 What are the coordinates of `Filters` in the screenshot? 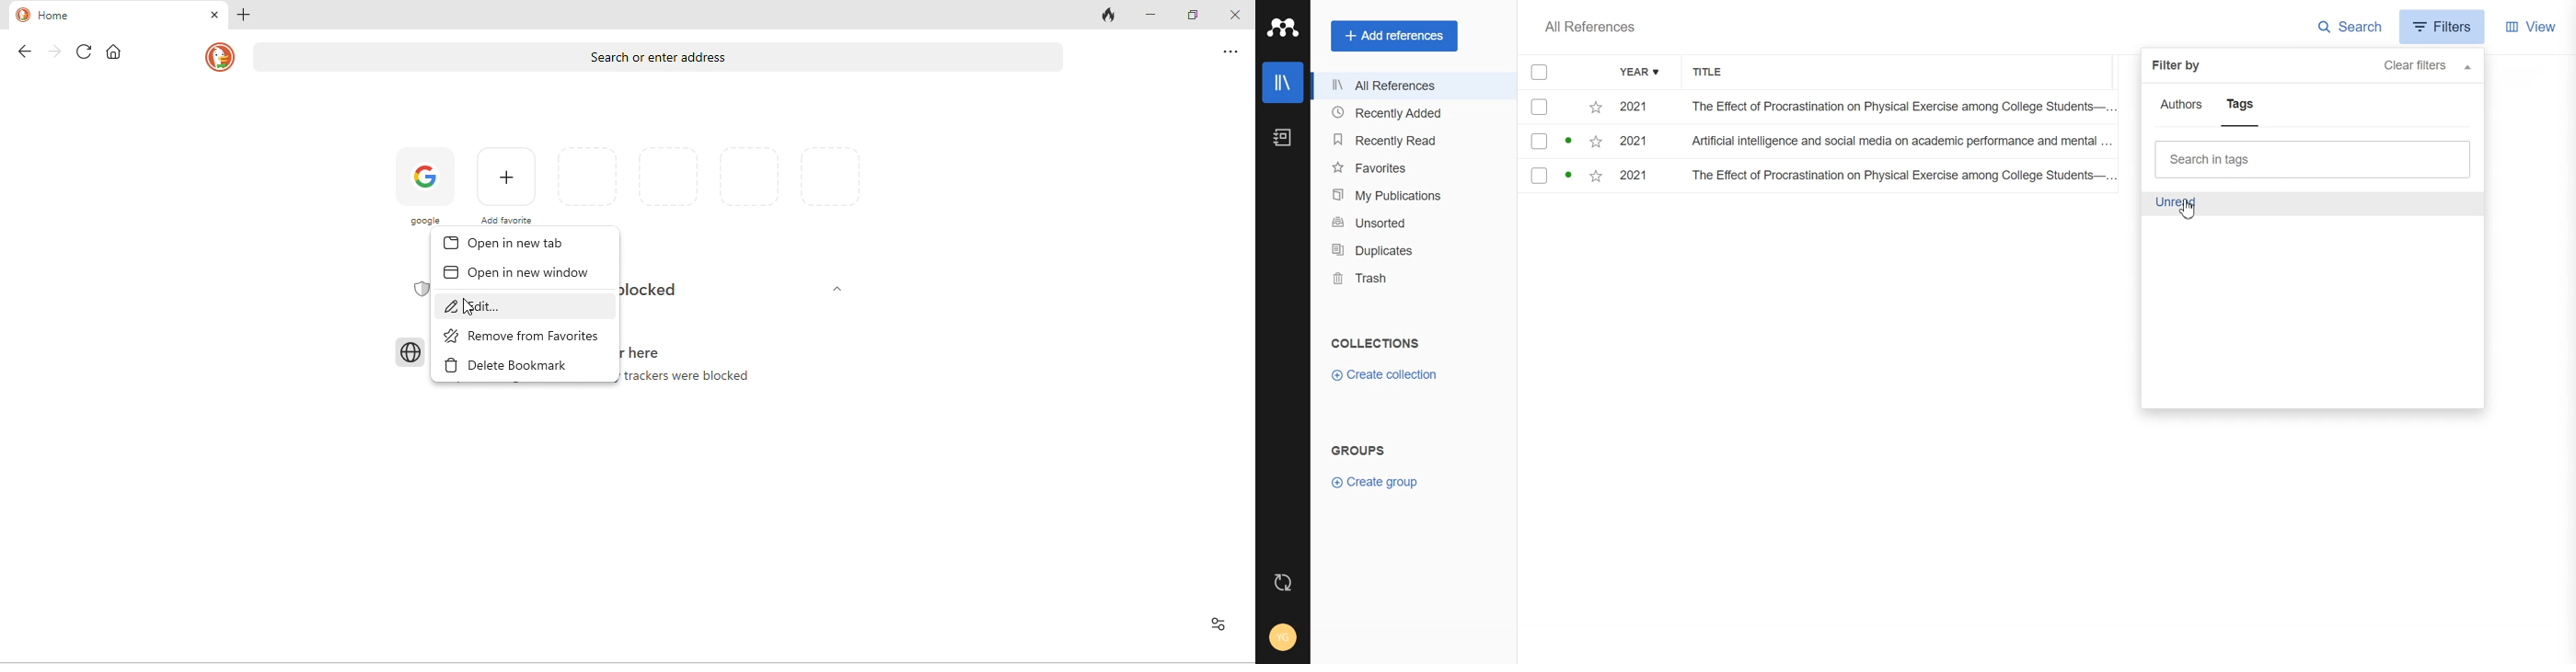 It's located at (2445, 26).